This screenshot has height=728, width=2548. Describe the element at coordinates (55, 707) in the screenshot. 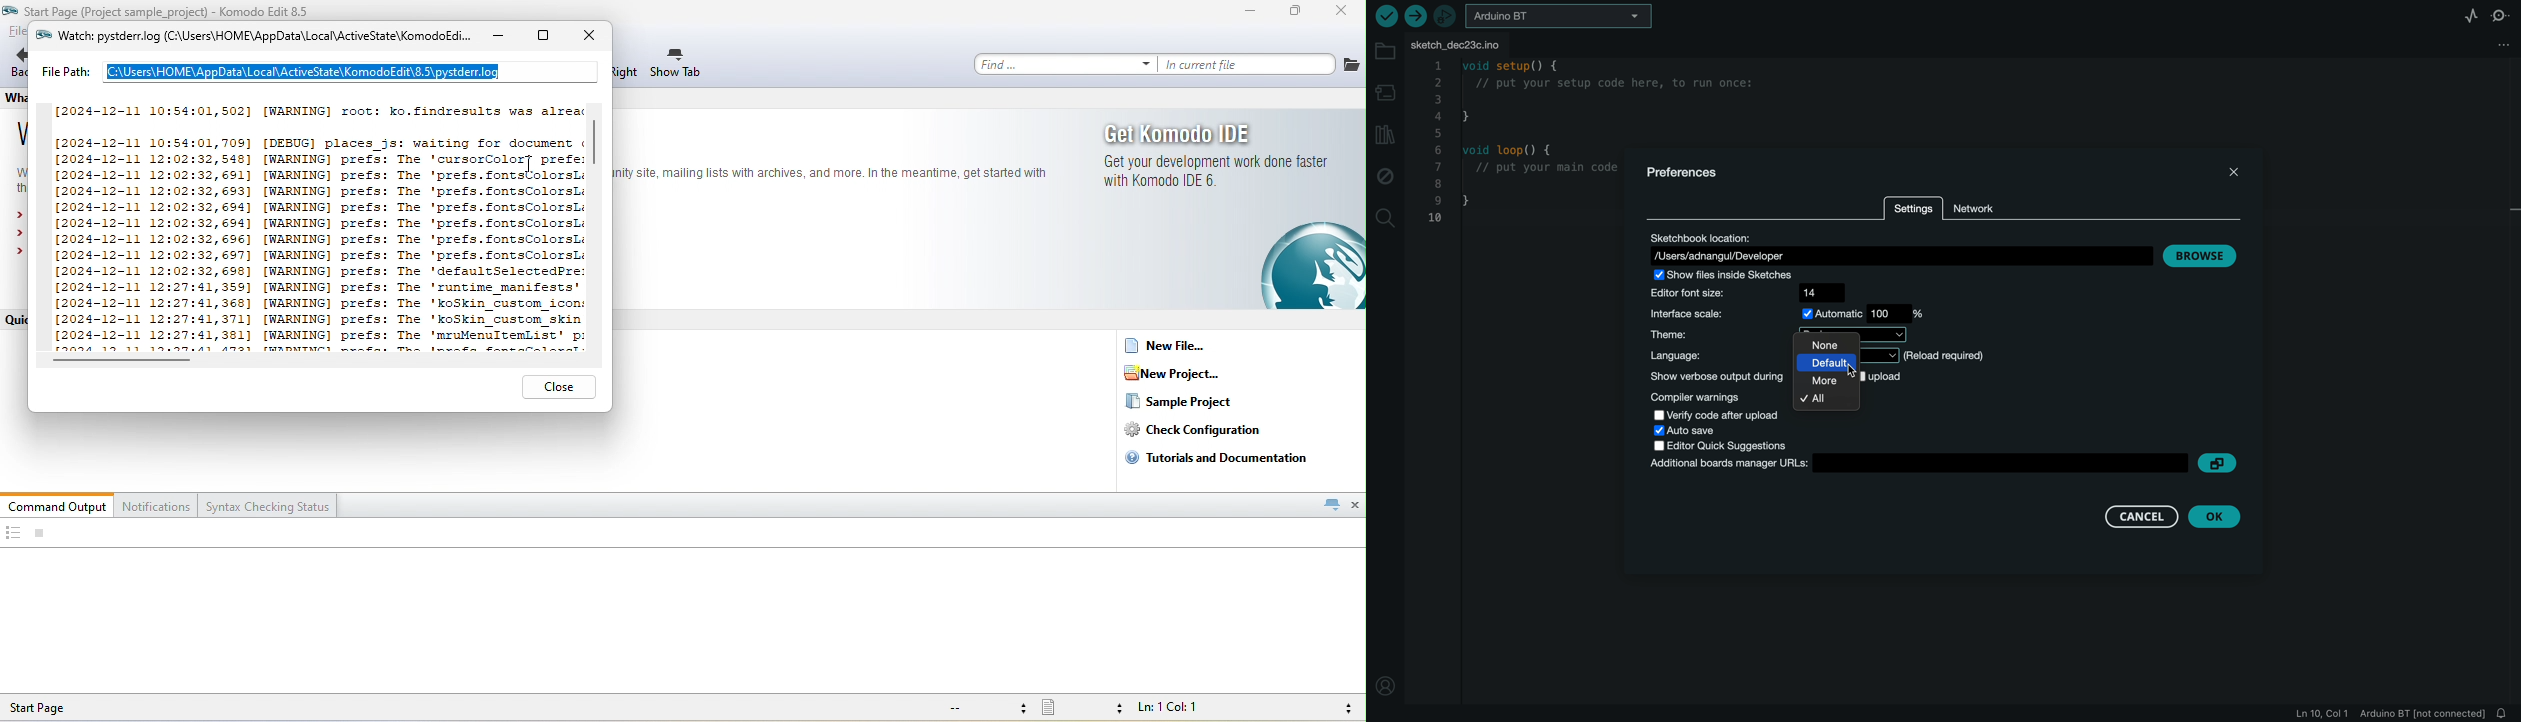

I see `start page` at that location.